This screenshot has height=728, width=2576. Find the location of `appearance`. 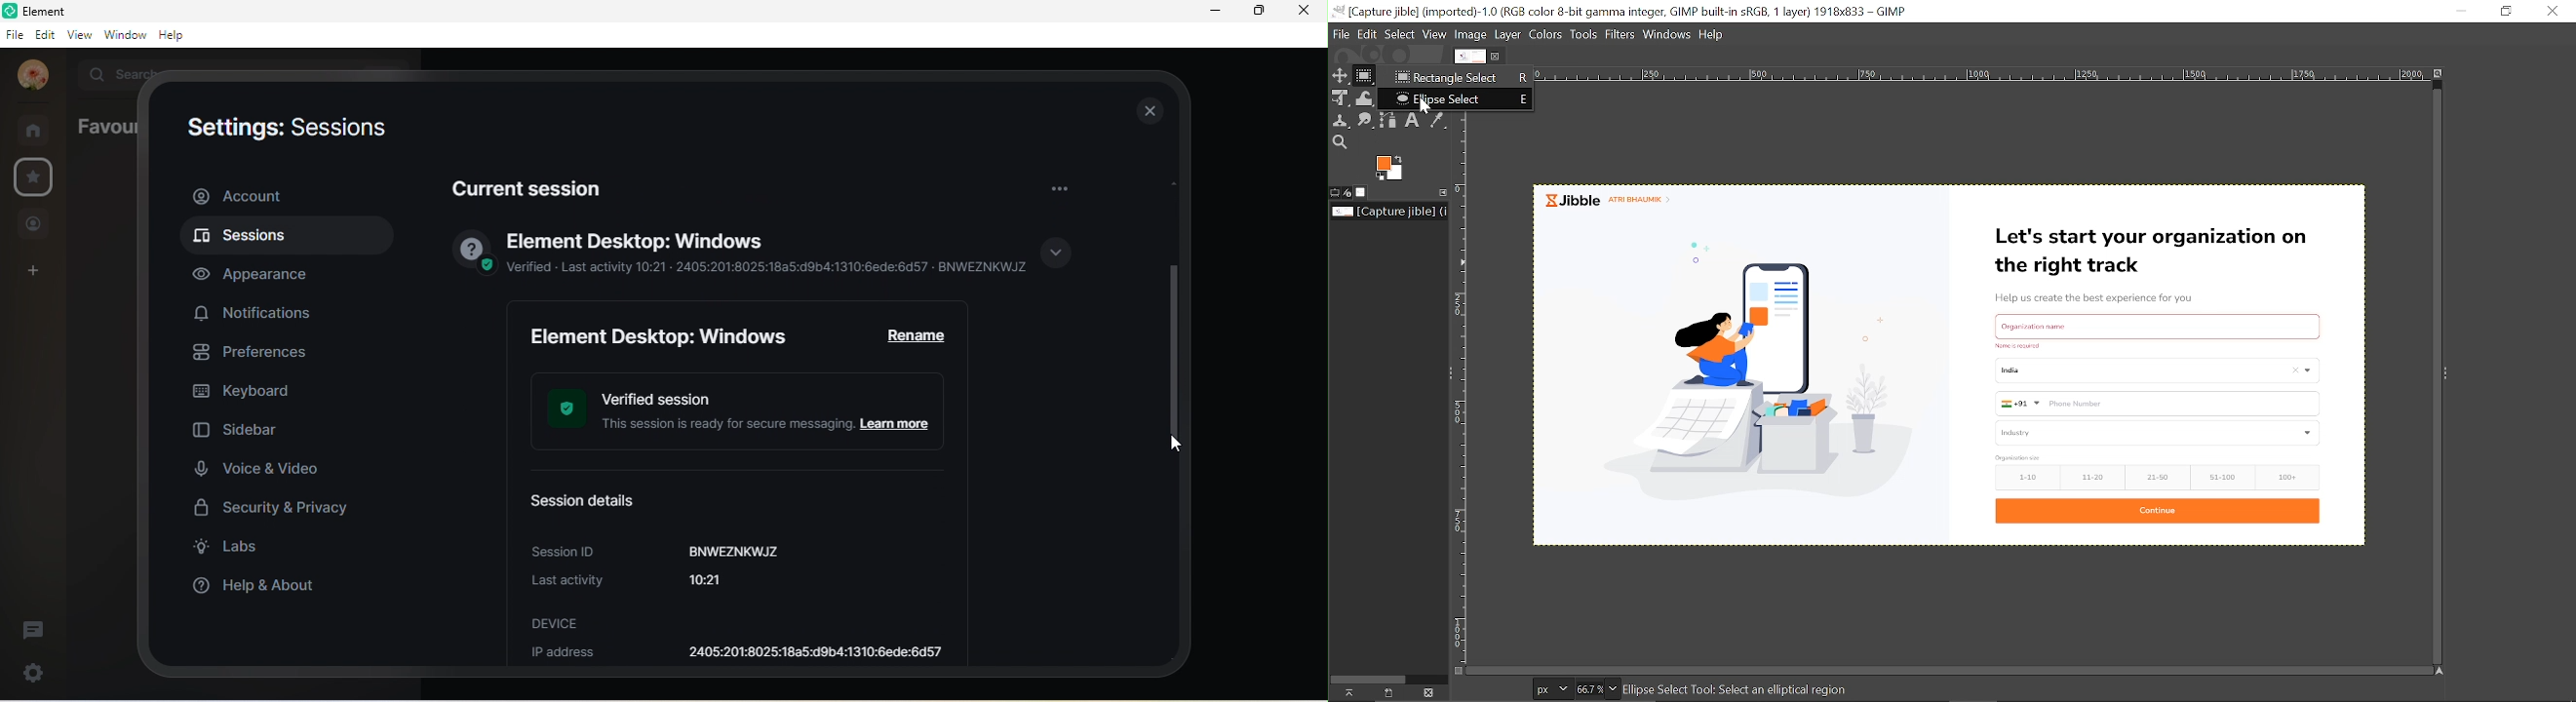

appearance is located at coordinates (262, 274).